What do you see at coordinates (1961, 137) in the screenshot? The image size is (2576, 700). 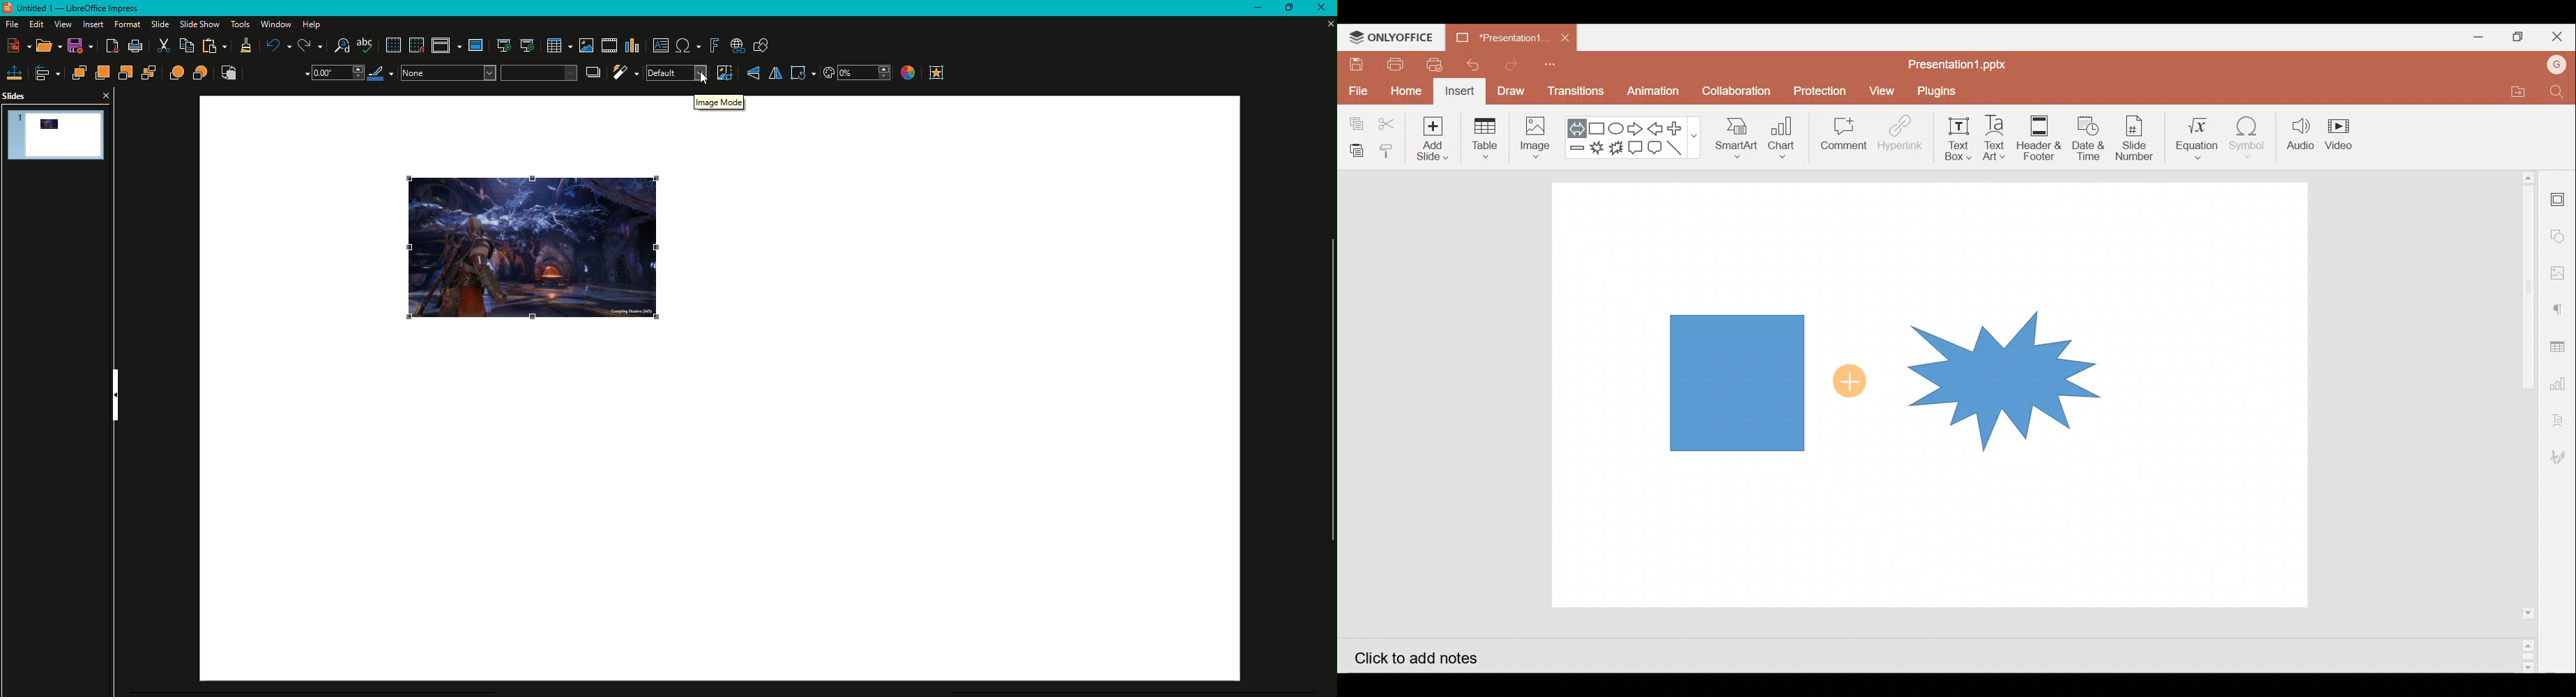 I see `Text box` at bounding box center [1961, 137].